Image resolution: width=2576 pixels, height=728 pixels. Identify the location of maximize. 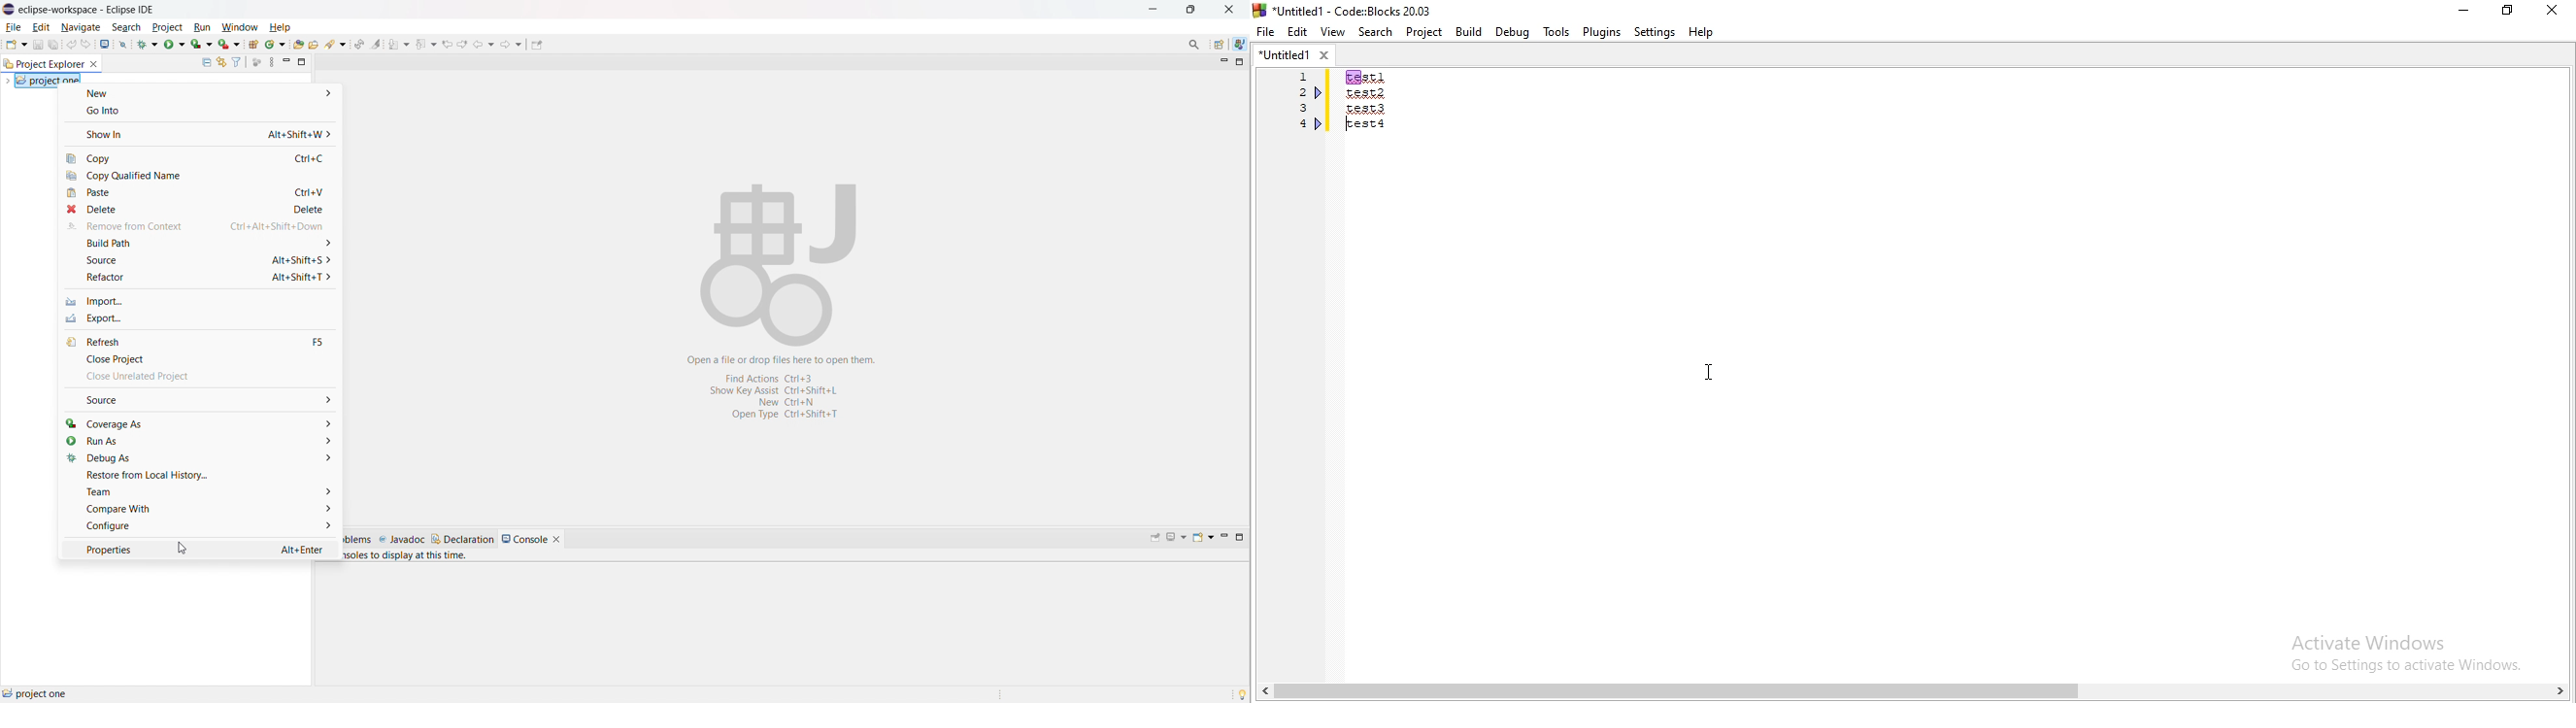
(1239, 537).